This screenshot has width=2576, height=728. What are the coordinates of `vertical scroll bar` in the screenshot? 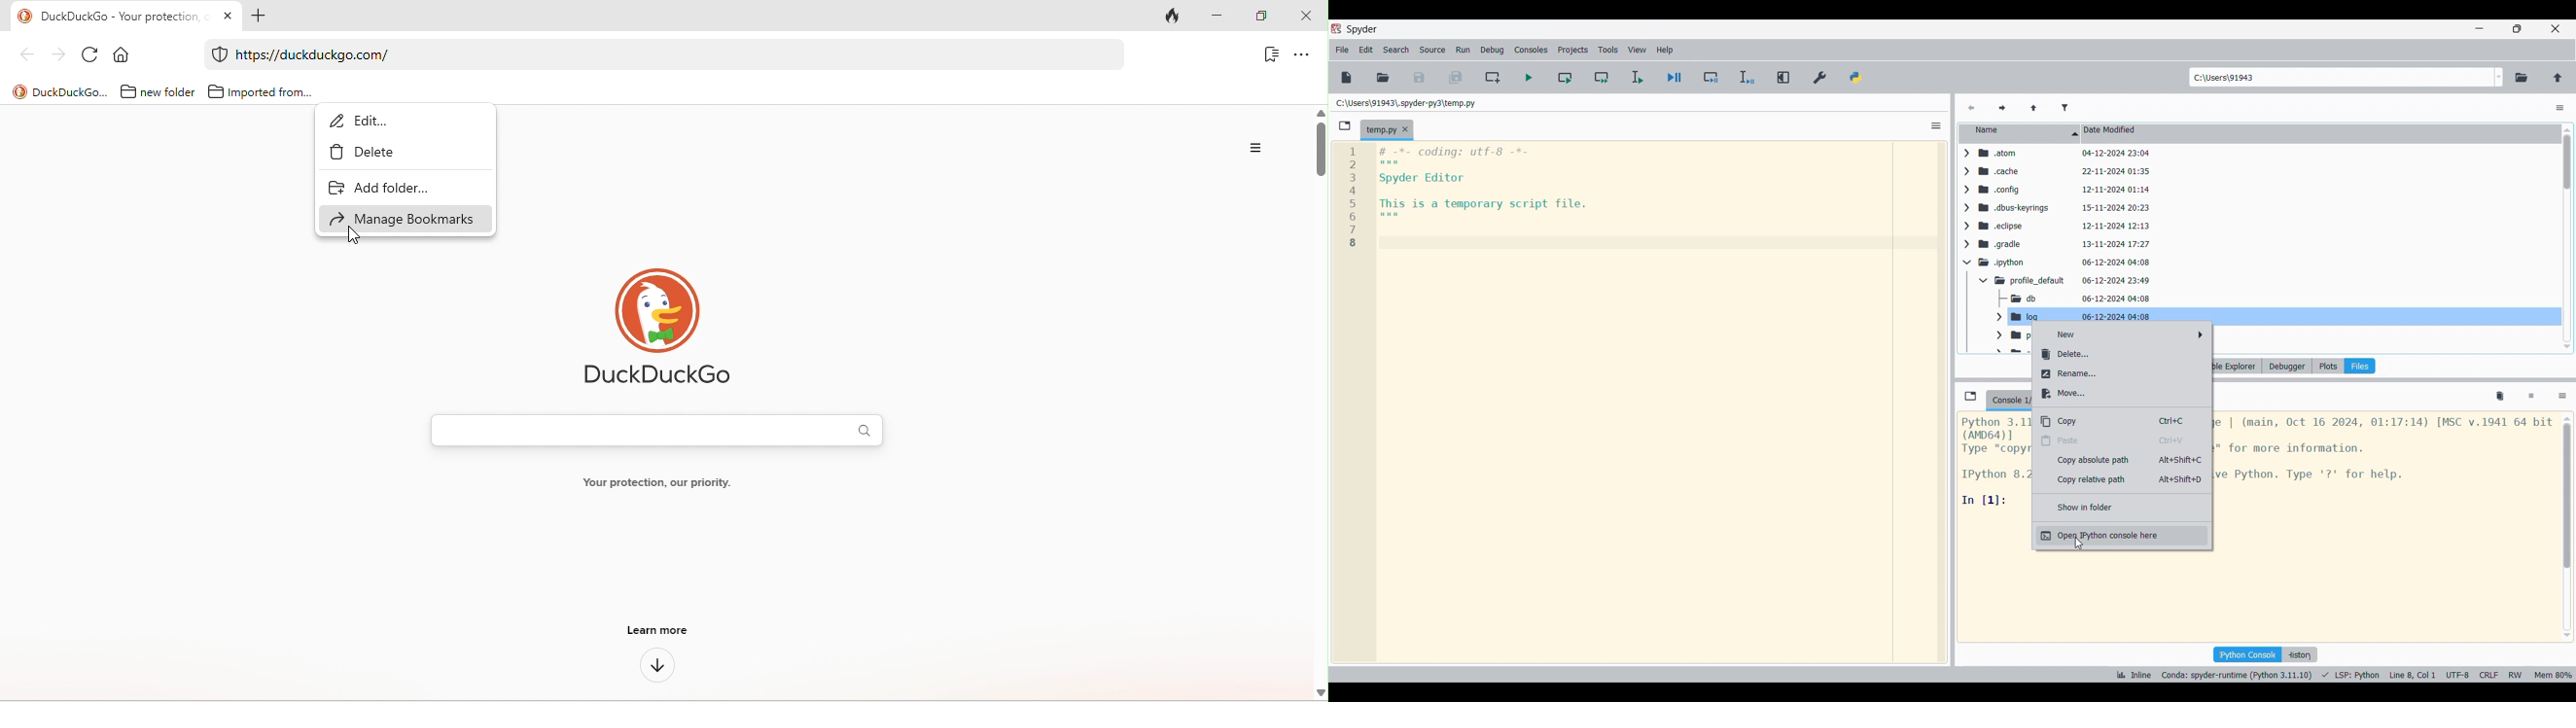 It's located at (1320, 148).